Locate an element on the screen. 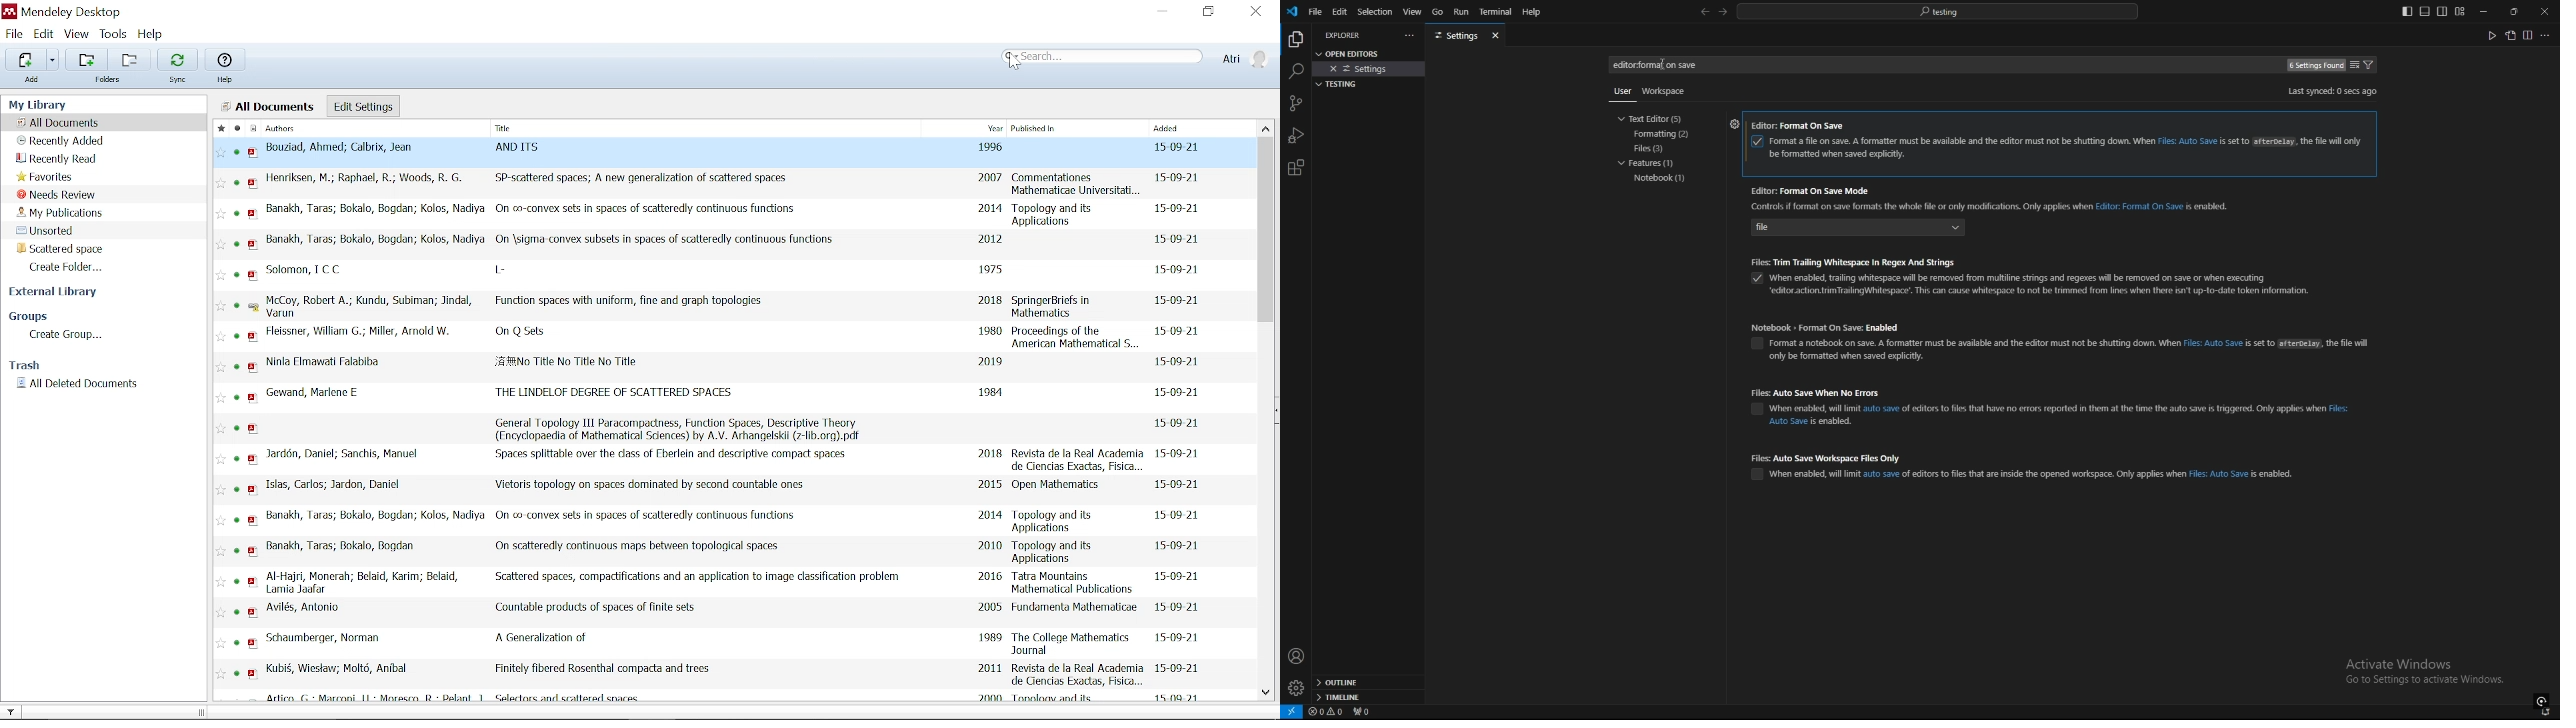 Image resolution: width=2576 pixels, height=728 pixels. Minimize is located at coordinates (1158, 10).